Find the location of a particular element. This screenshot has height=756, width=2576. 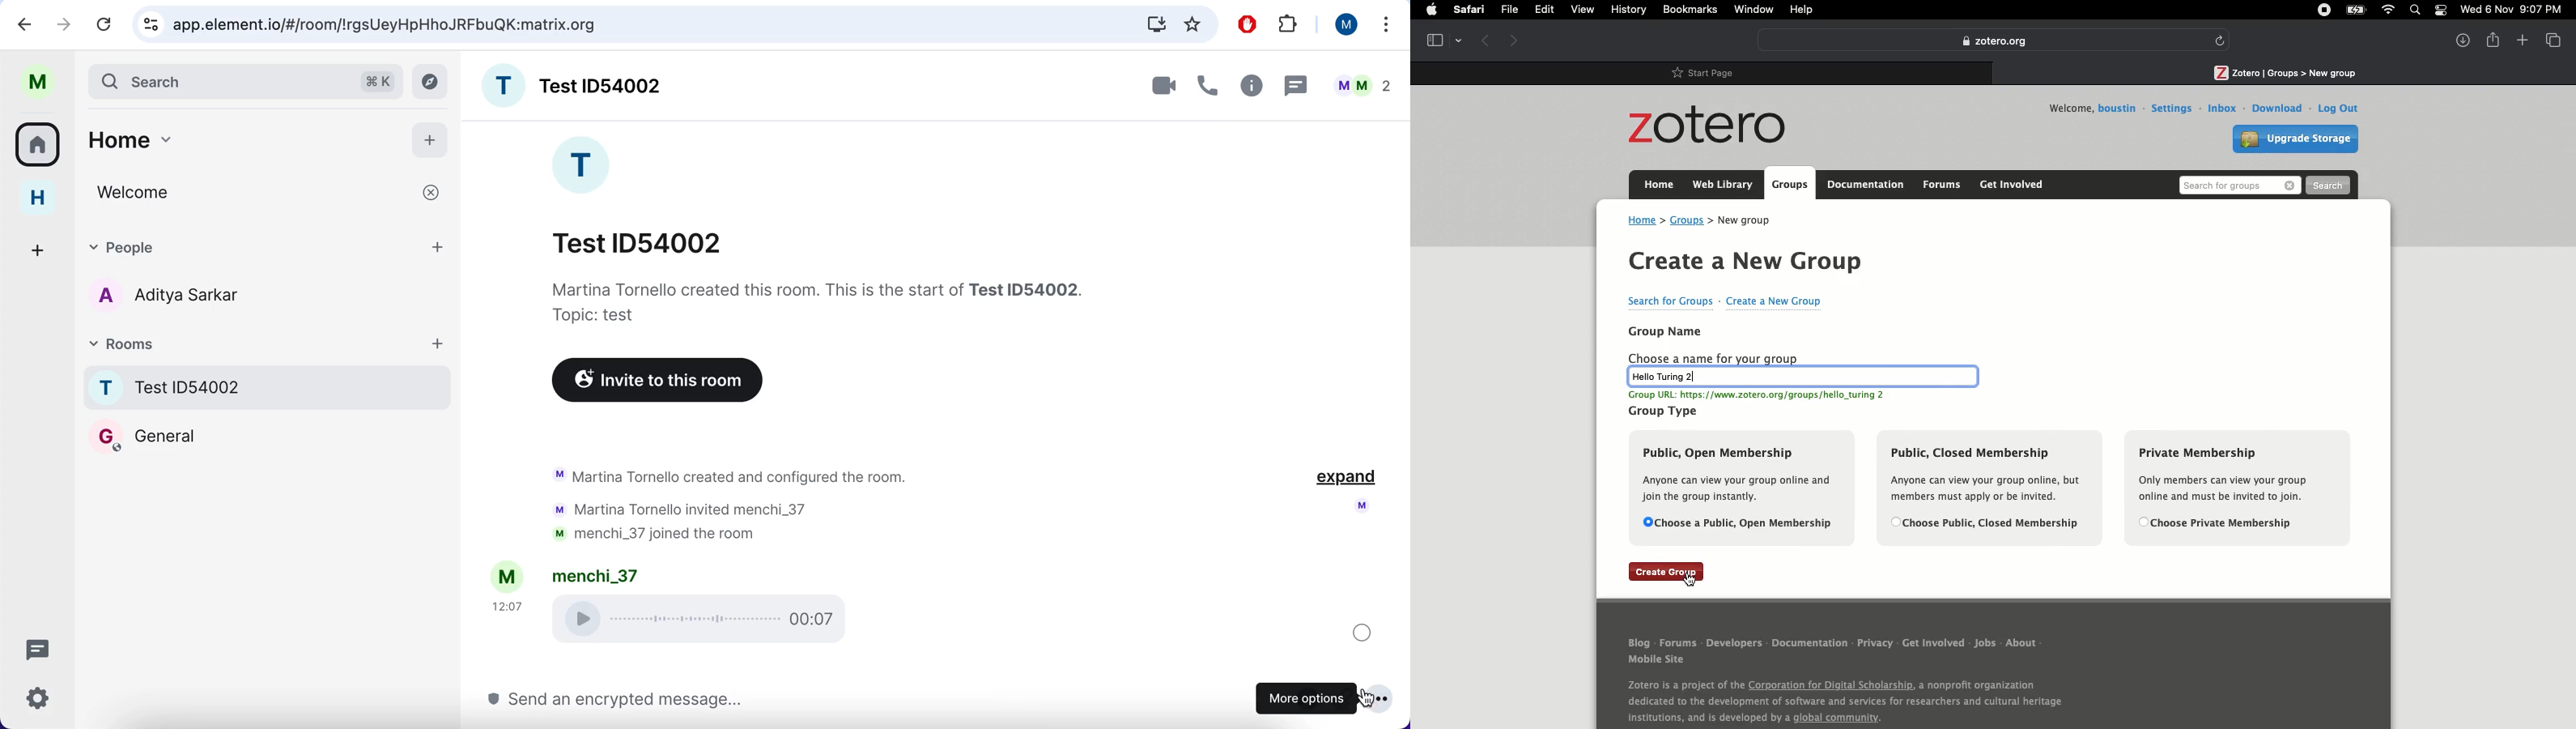

Public, closed membership is located at coordinates (1988, 488).